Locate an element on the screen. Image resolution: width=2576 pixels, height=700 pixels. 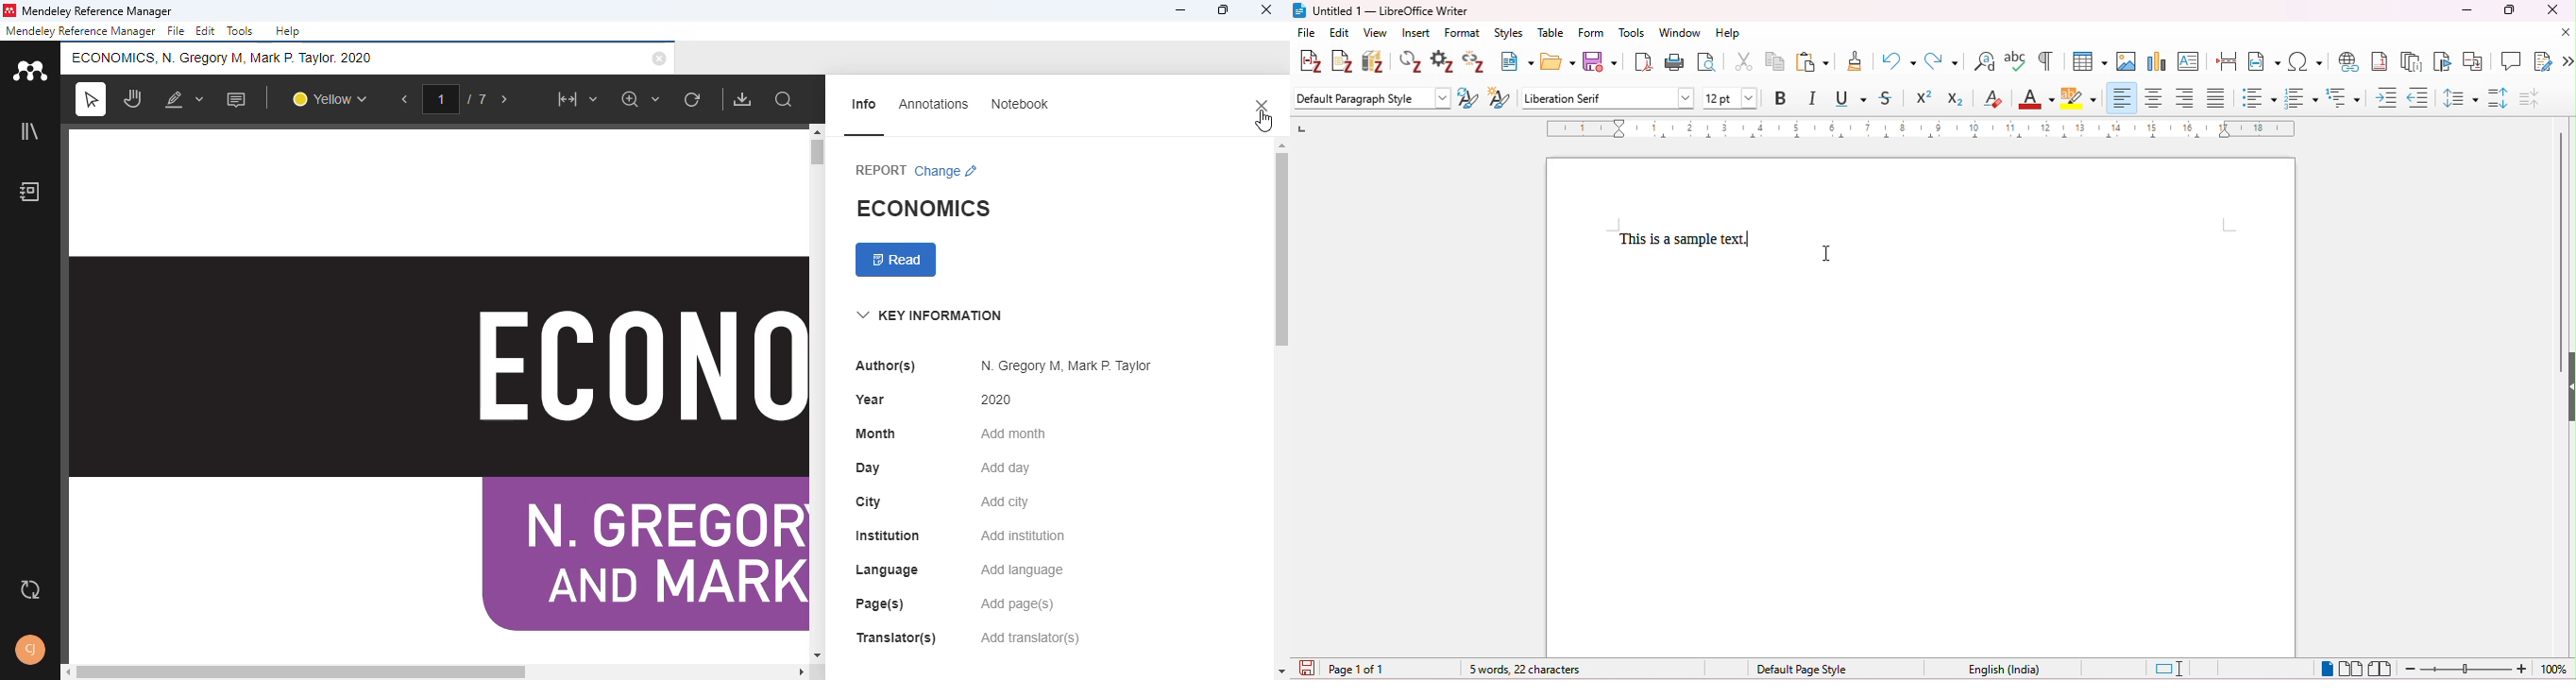
line spacing is located at coordinates (2460, 97).